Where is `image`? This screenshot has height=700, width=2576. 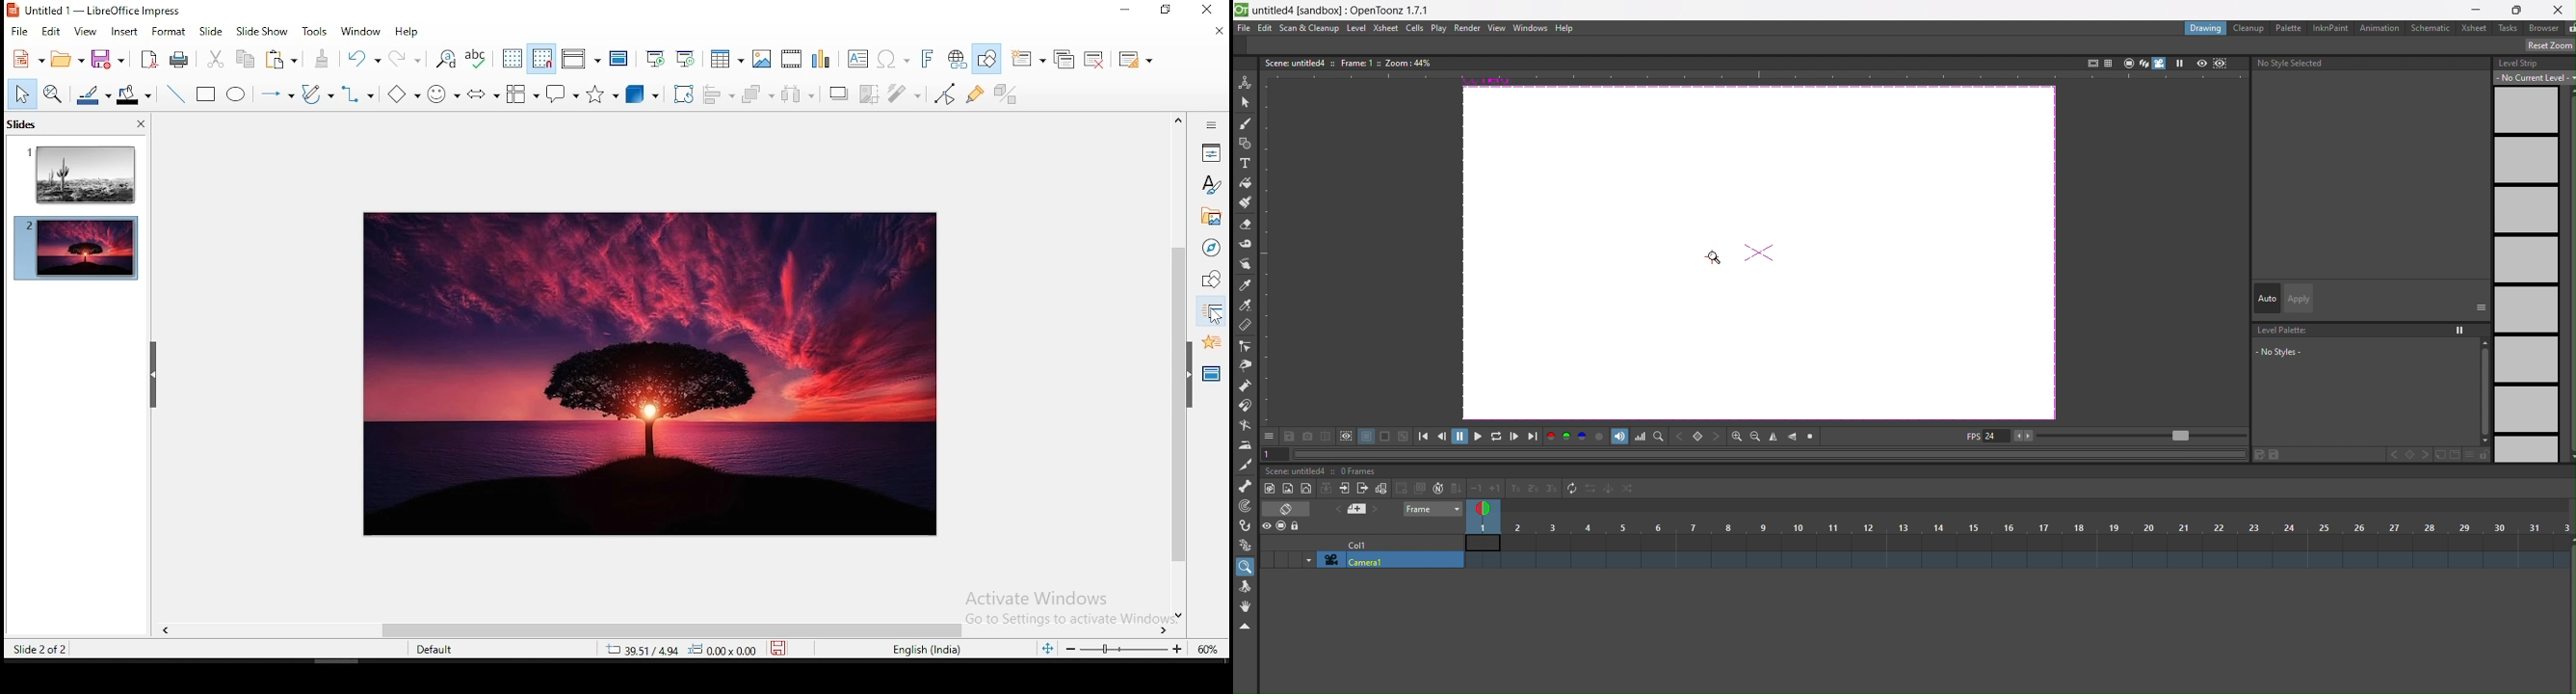
image is located at coordinates (650, 374).